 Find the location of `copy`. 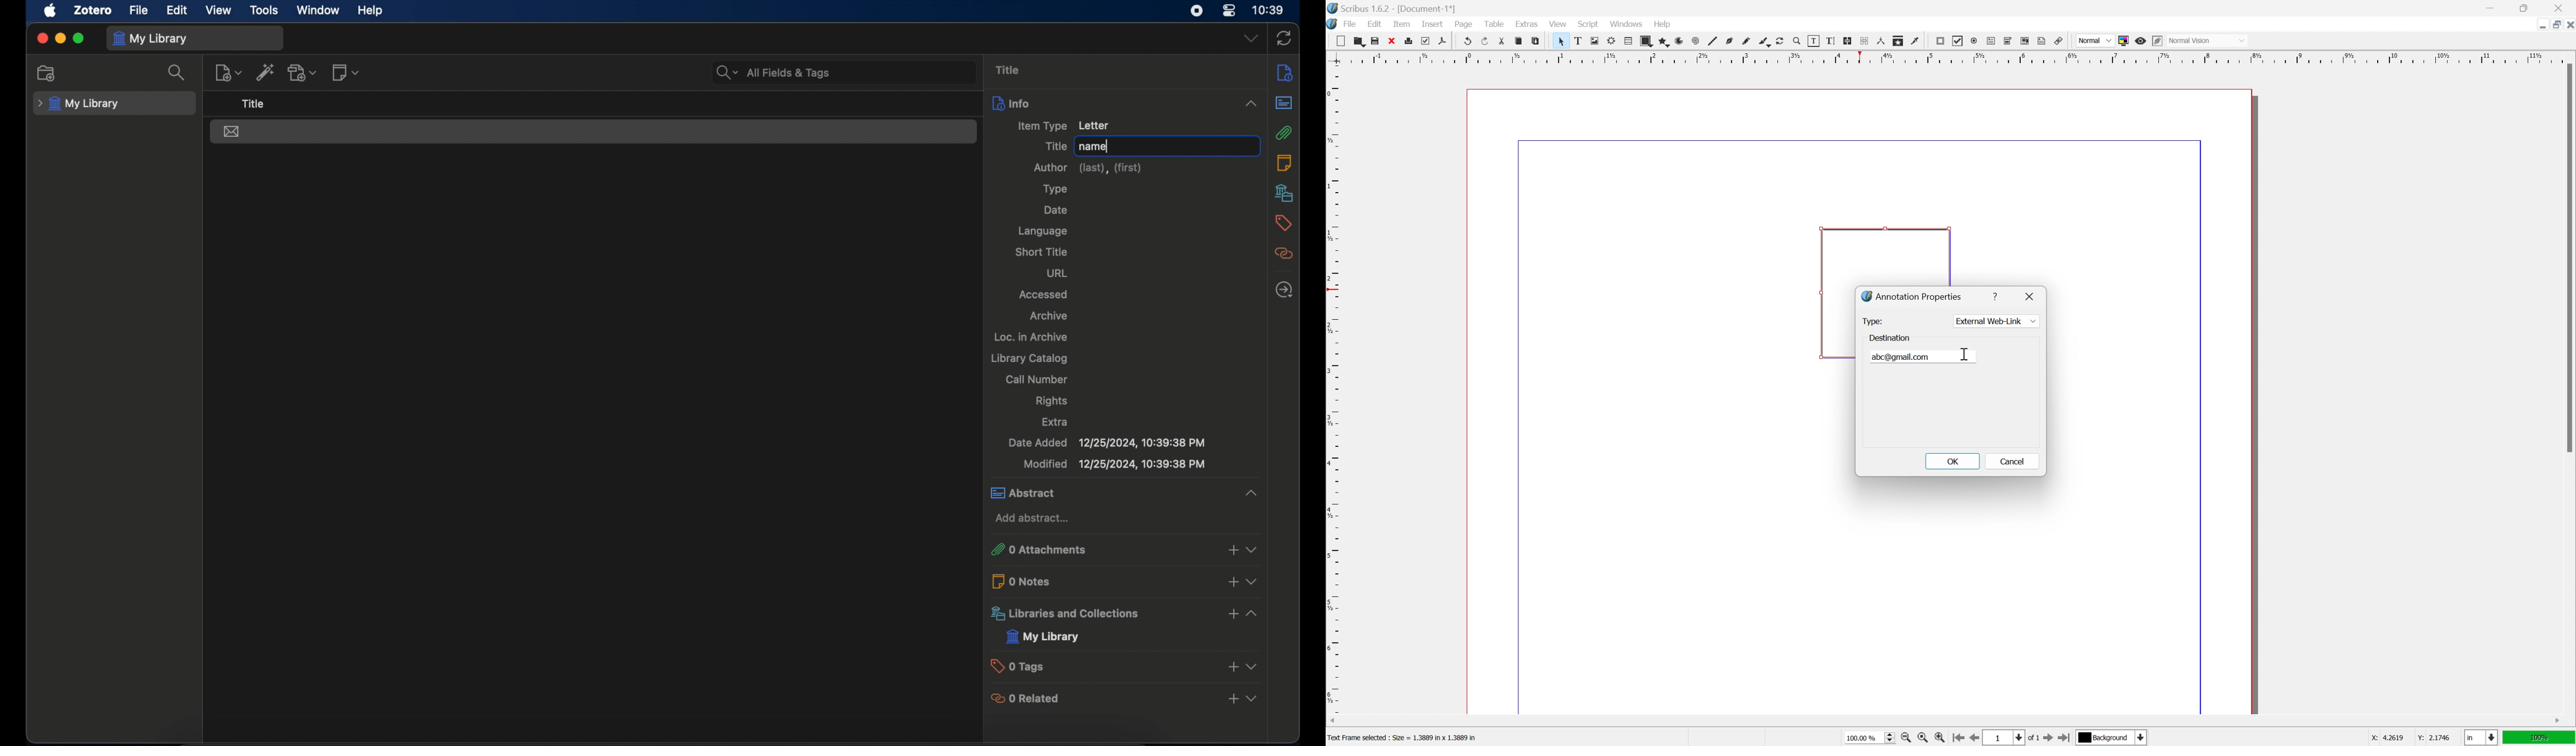

copy is located at coordinates (1518, 41).